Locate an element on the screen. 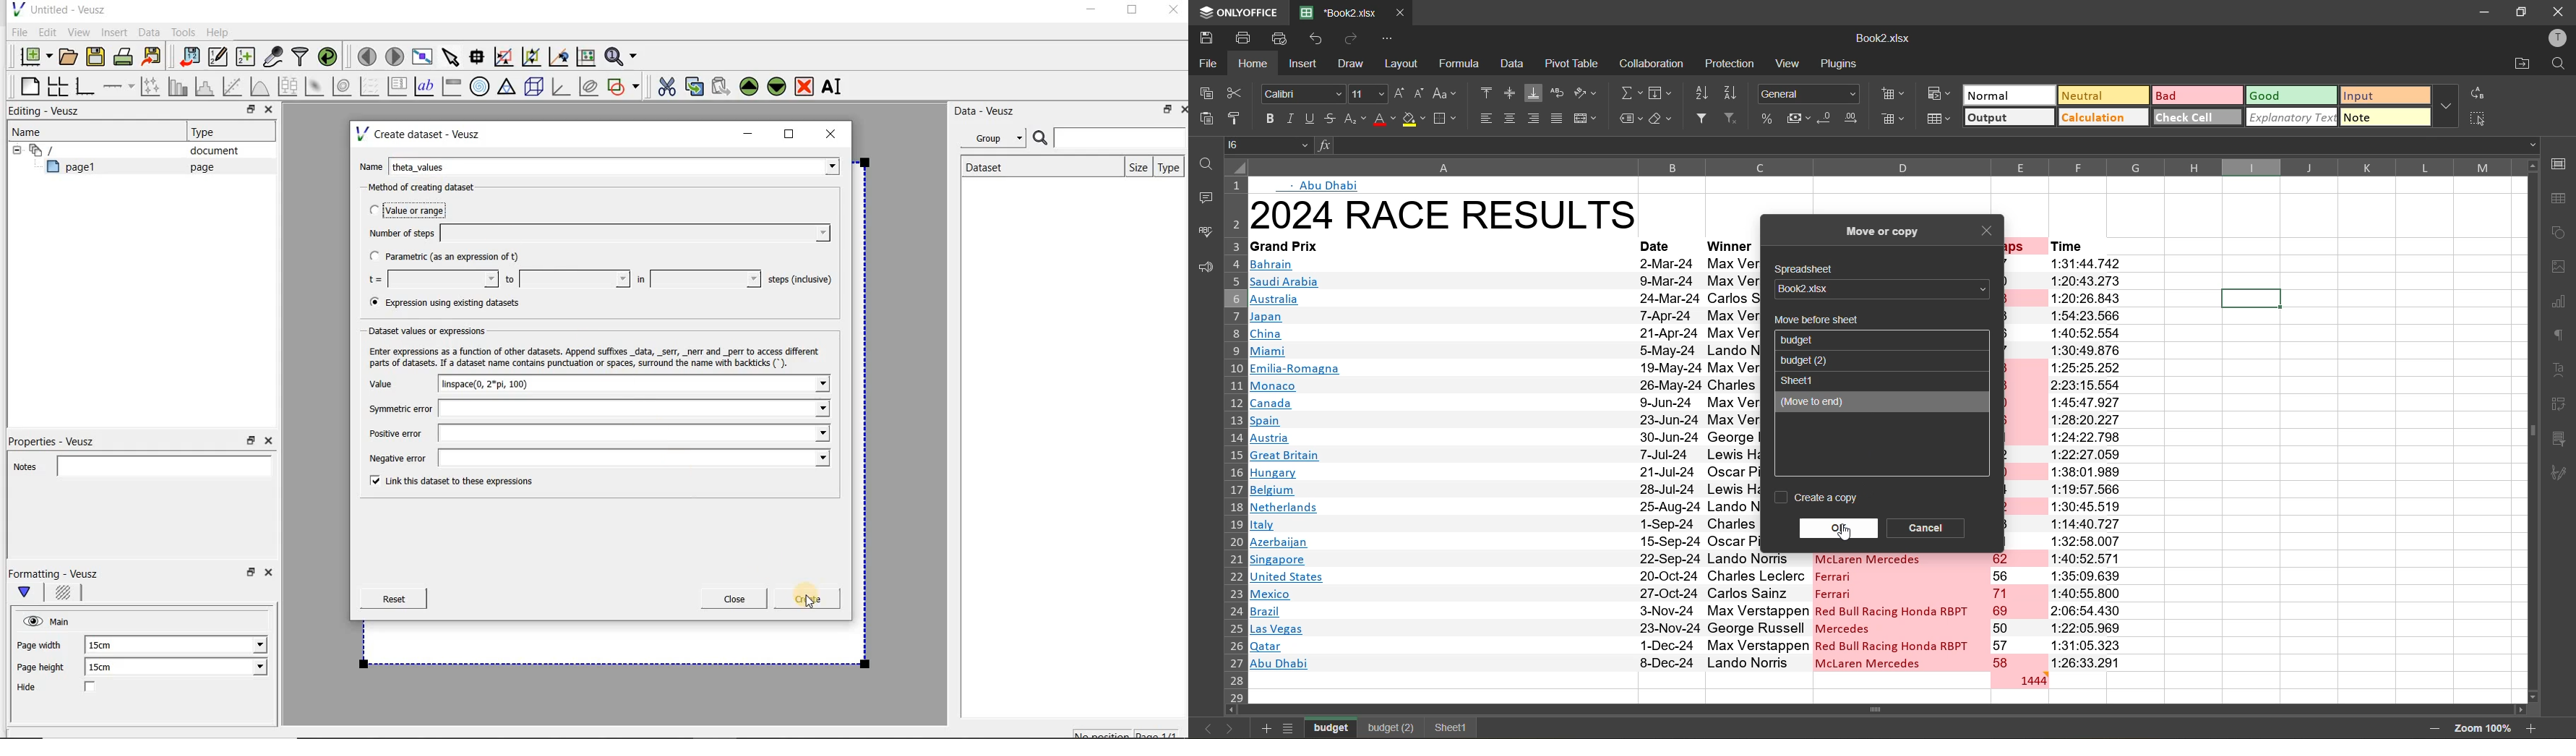  decrement size is located at coordinates (1421, 93).